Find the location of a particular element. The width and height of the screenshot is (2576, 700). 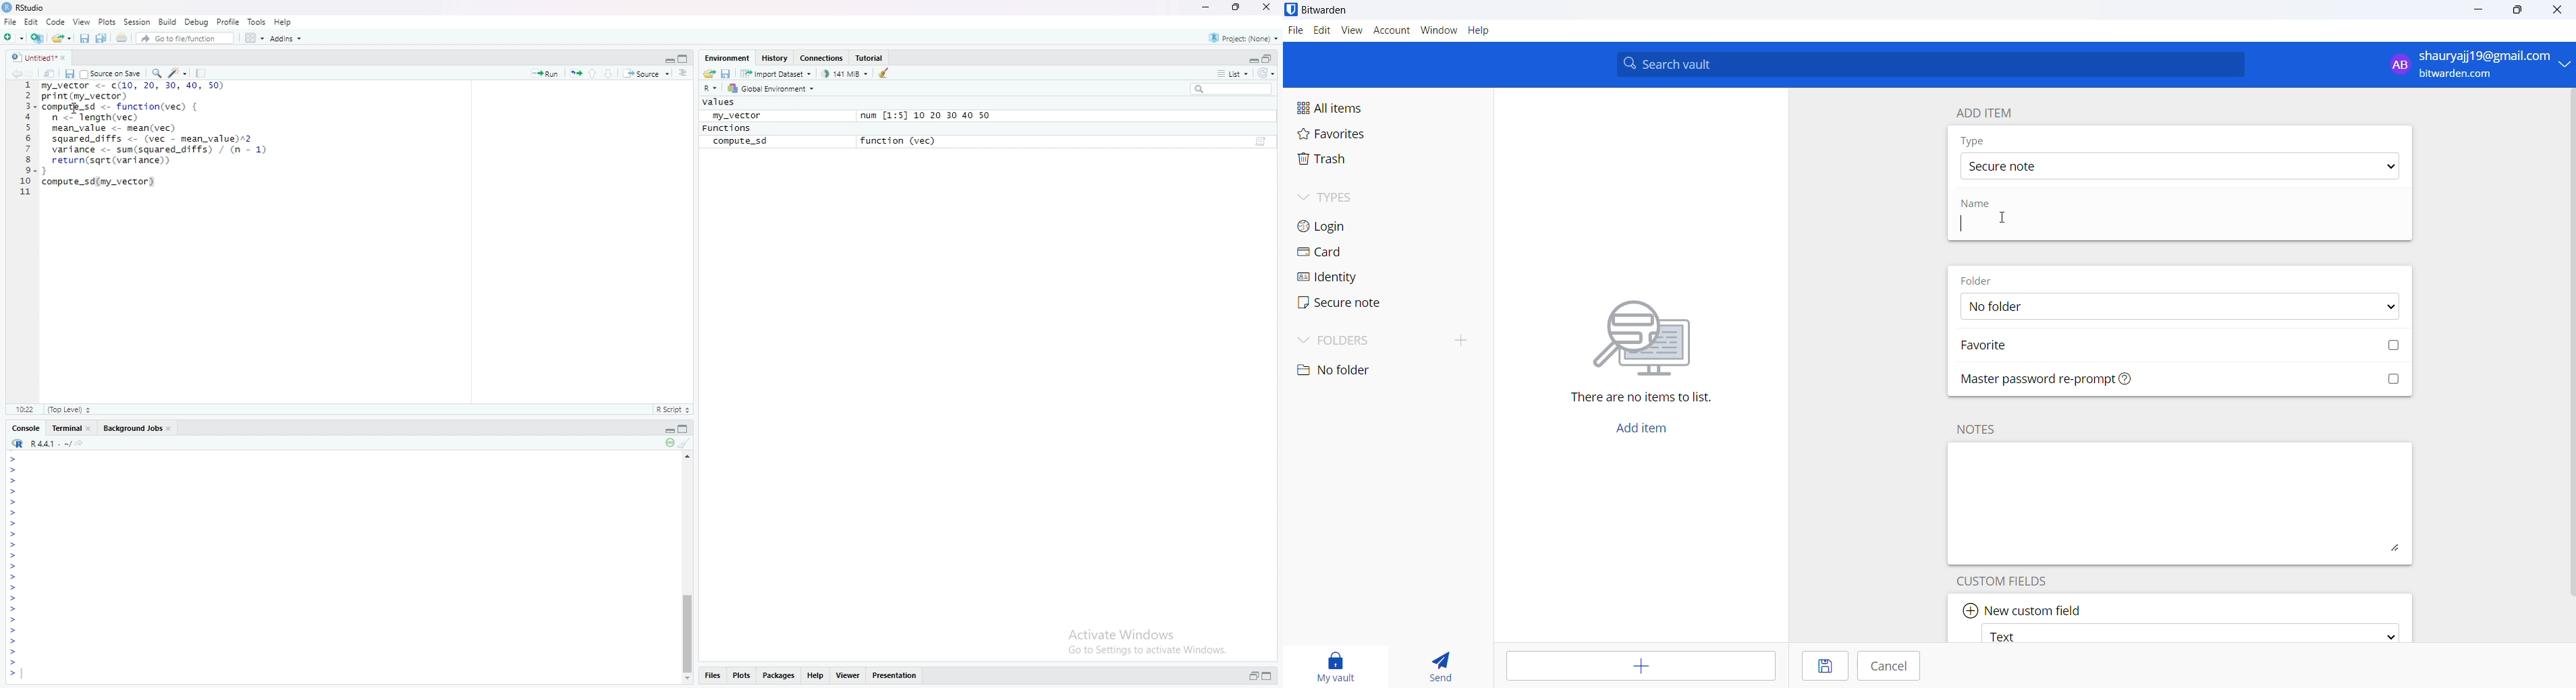

Find and replace is located at coordinates (156, 73).